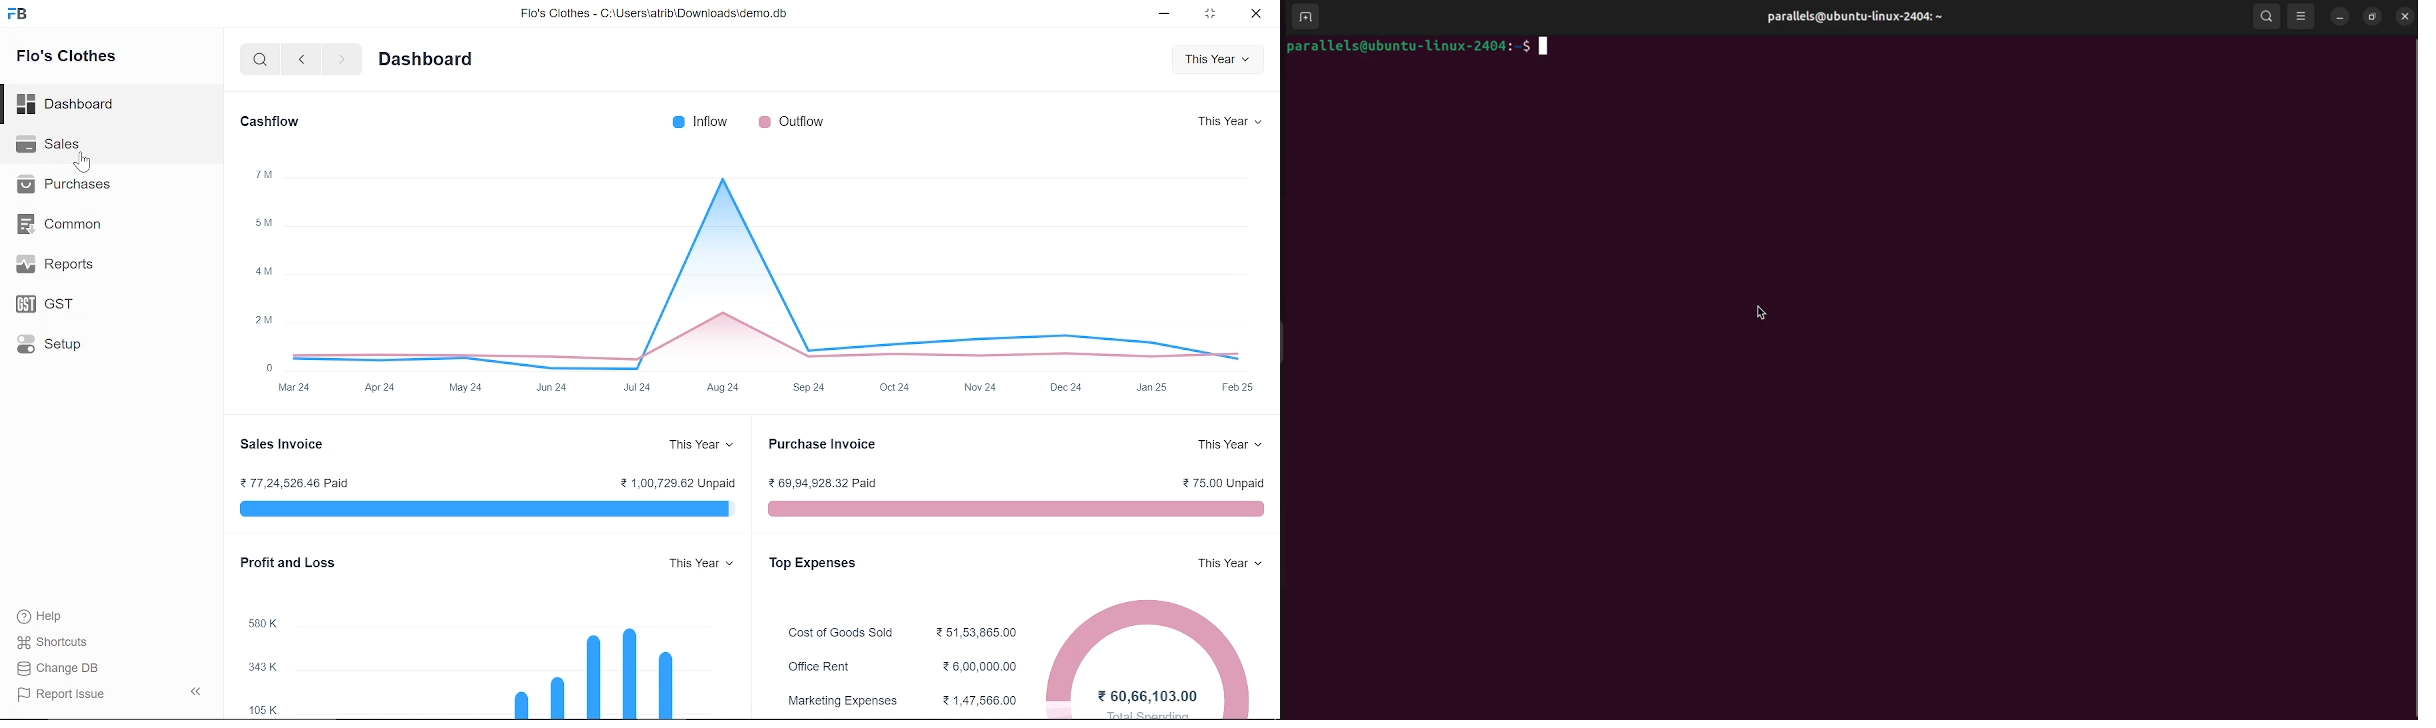 This screenshot has width=2436, height=728. I want to click on Outflow, so click(791, 119).